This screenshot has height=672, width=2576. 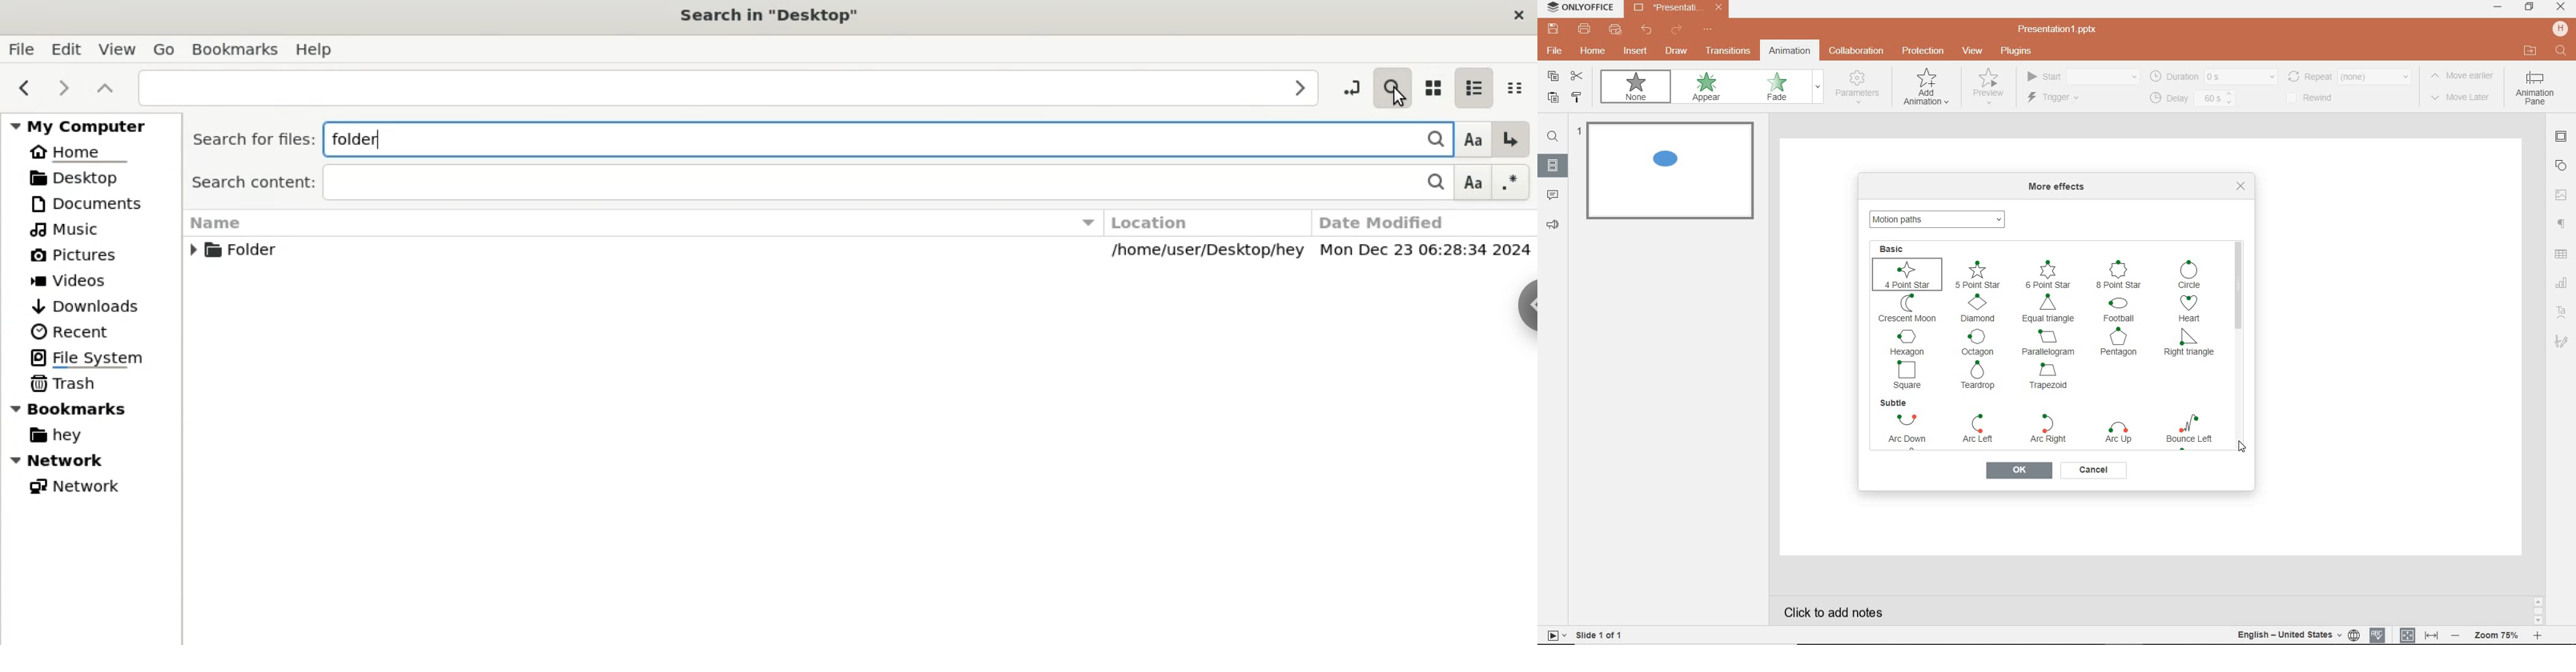 What do you see at coordinates (1783, 88) in the screenshot?
I see `fade` at bounding box center [1783, 88].